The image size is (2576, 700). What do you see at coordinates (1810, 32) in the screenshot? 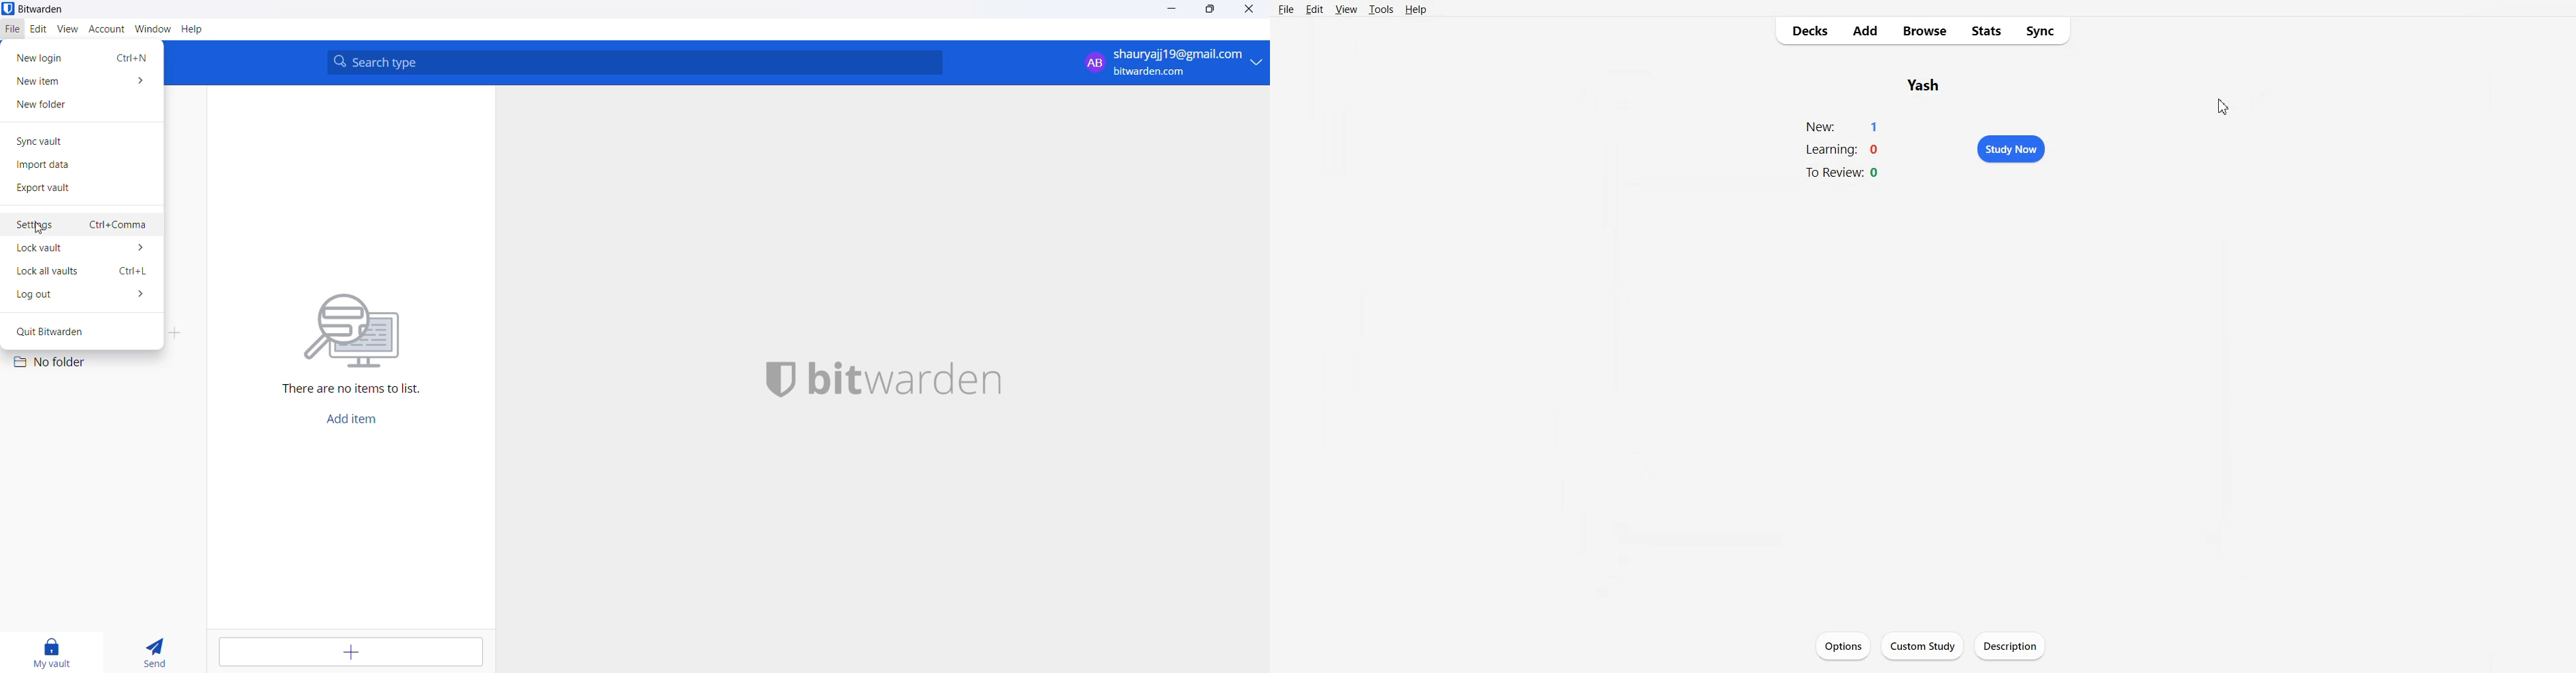
I see `Decks` at bounding box center [1810, 32].